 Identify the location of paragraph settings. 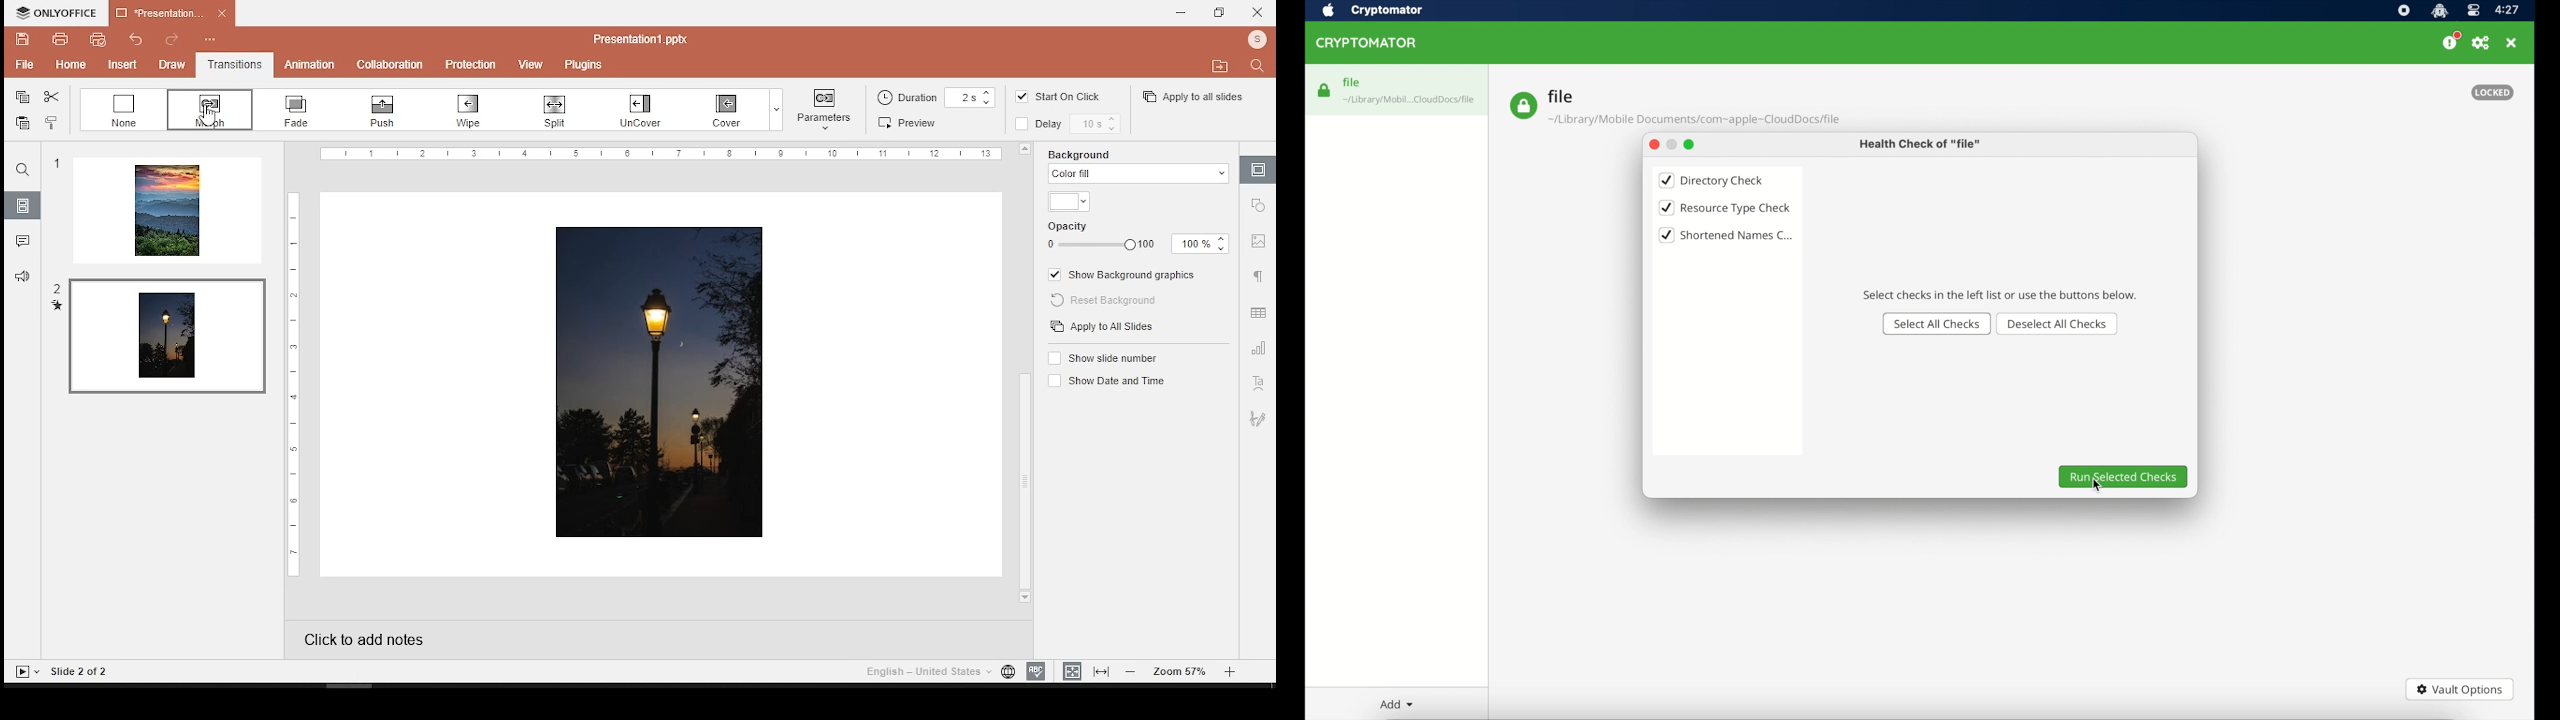
(1260, 276).